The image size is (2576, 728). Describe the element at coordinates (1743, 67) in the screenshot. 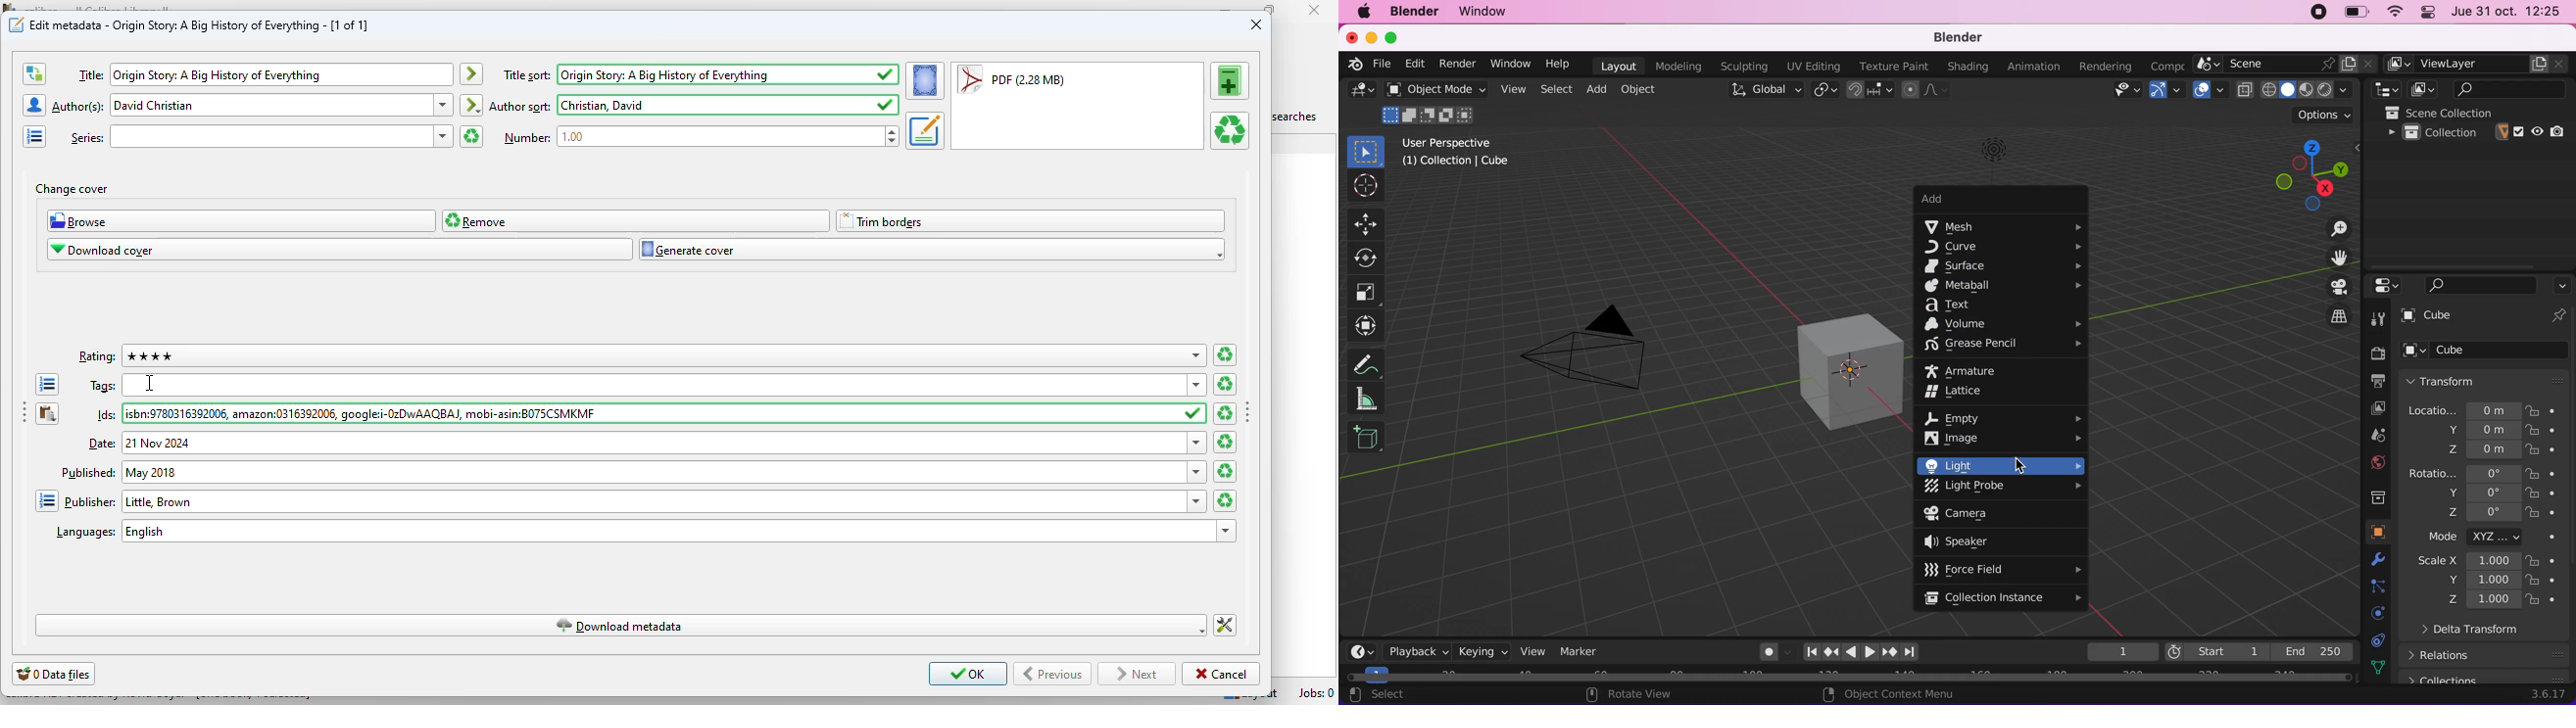

I see `sculpting` at that location.